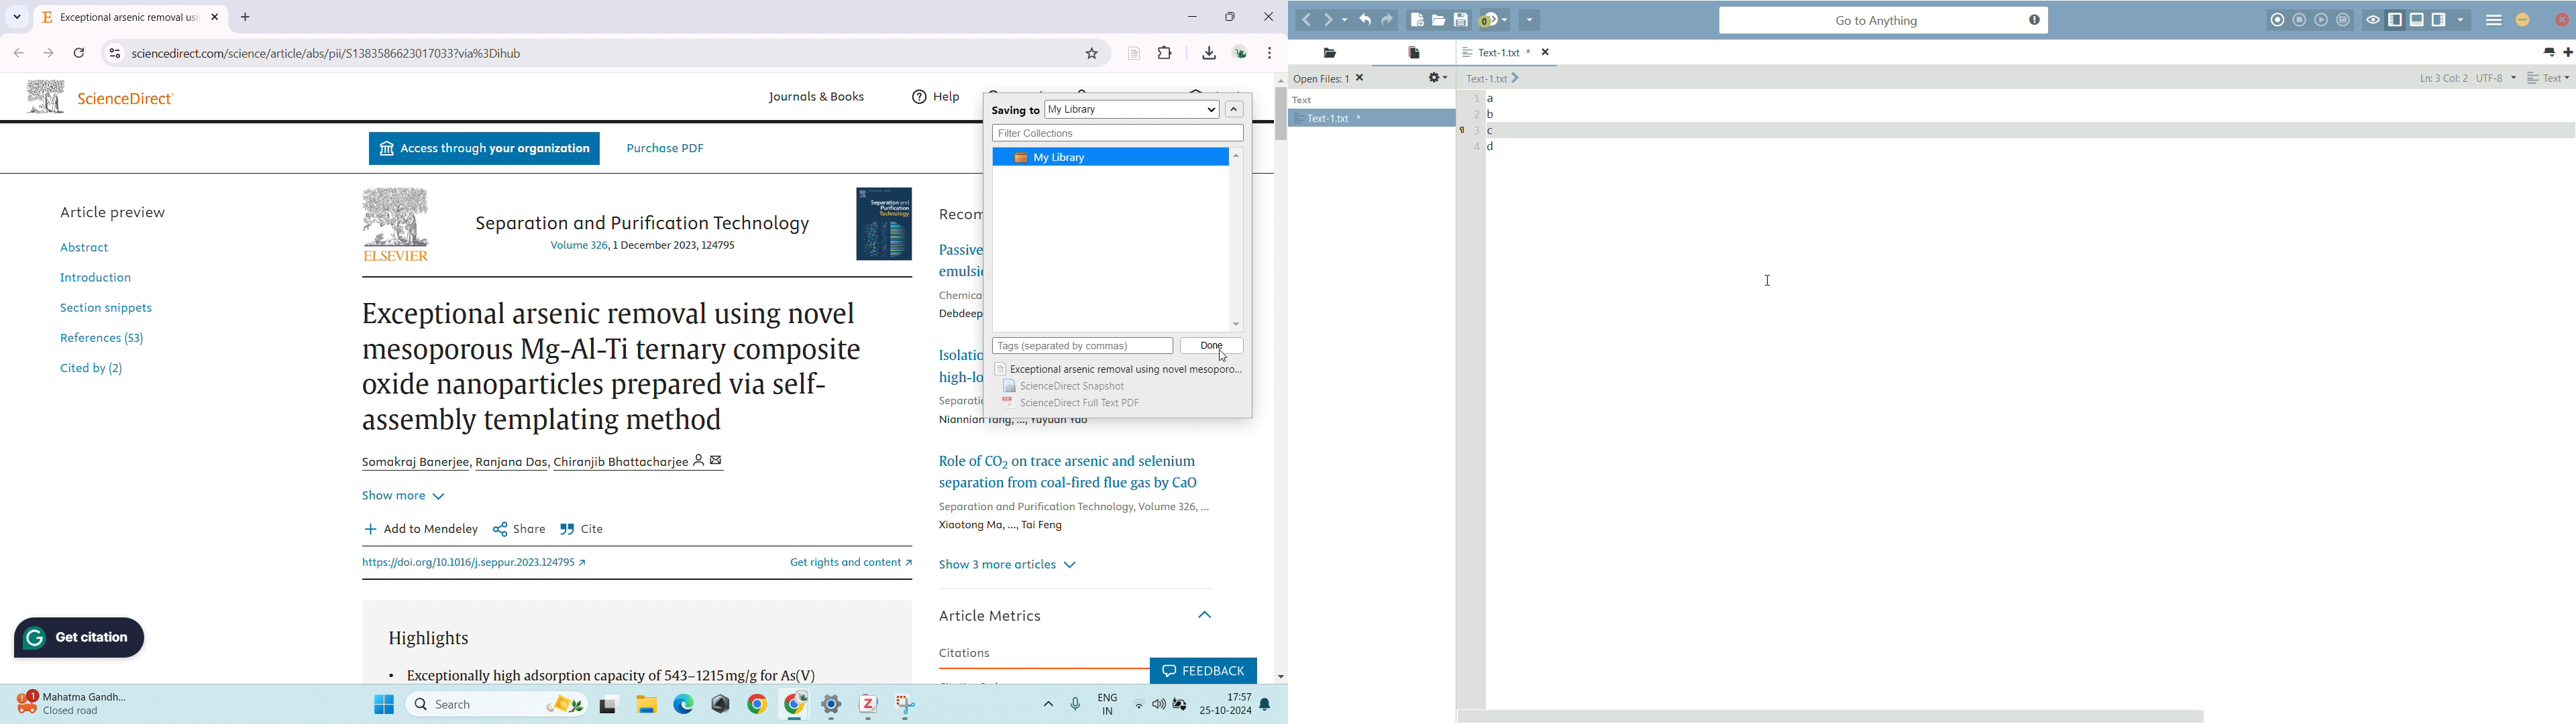 This screenshot has width=2576, height=728. What do you see at coordinates (1240, 52) in the screenshot?
I see `account` at bounding box center [1240, 52].